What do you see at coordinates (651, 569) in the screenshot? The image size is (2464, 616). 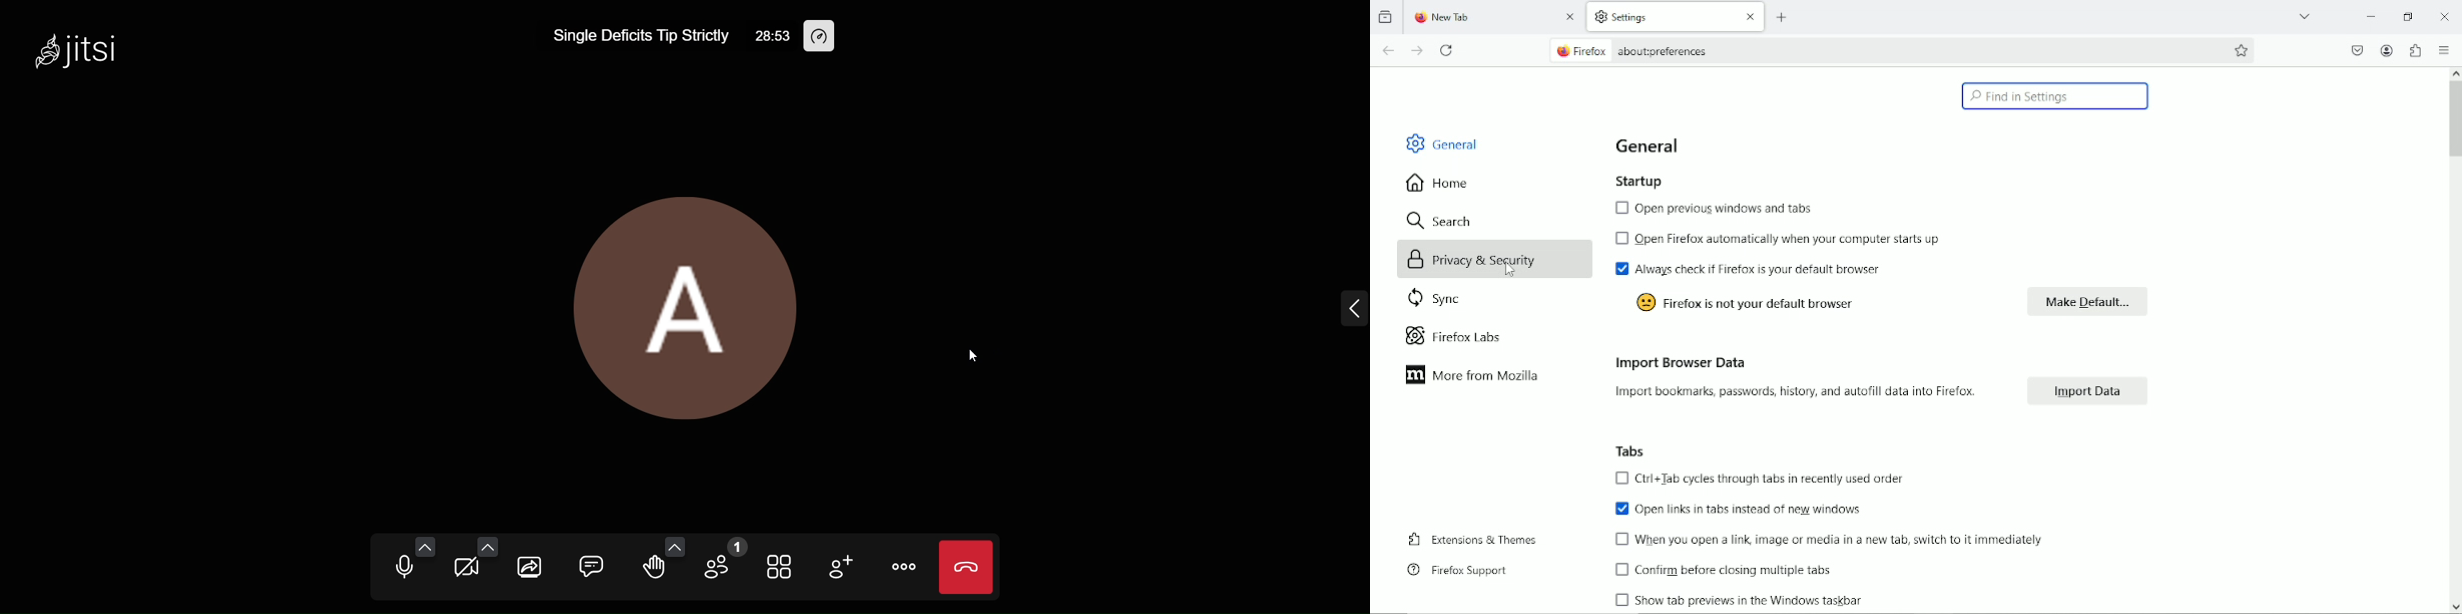 I see `raise your hand` at bounding box center [651, 569].